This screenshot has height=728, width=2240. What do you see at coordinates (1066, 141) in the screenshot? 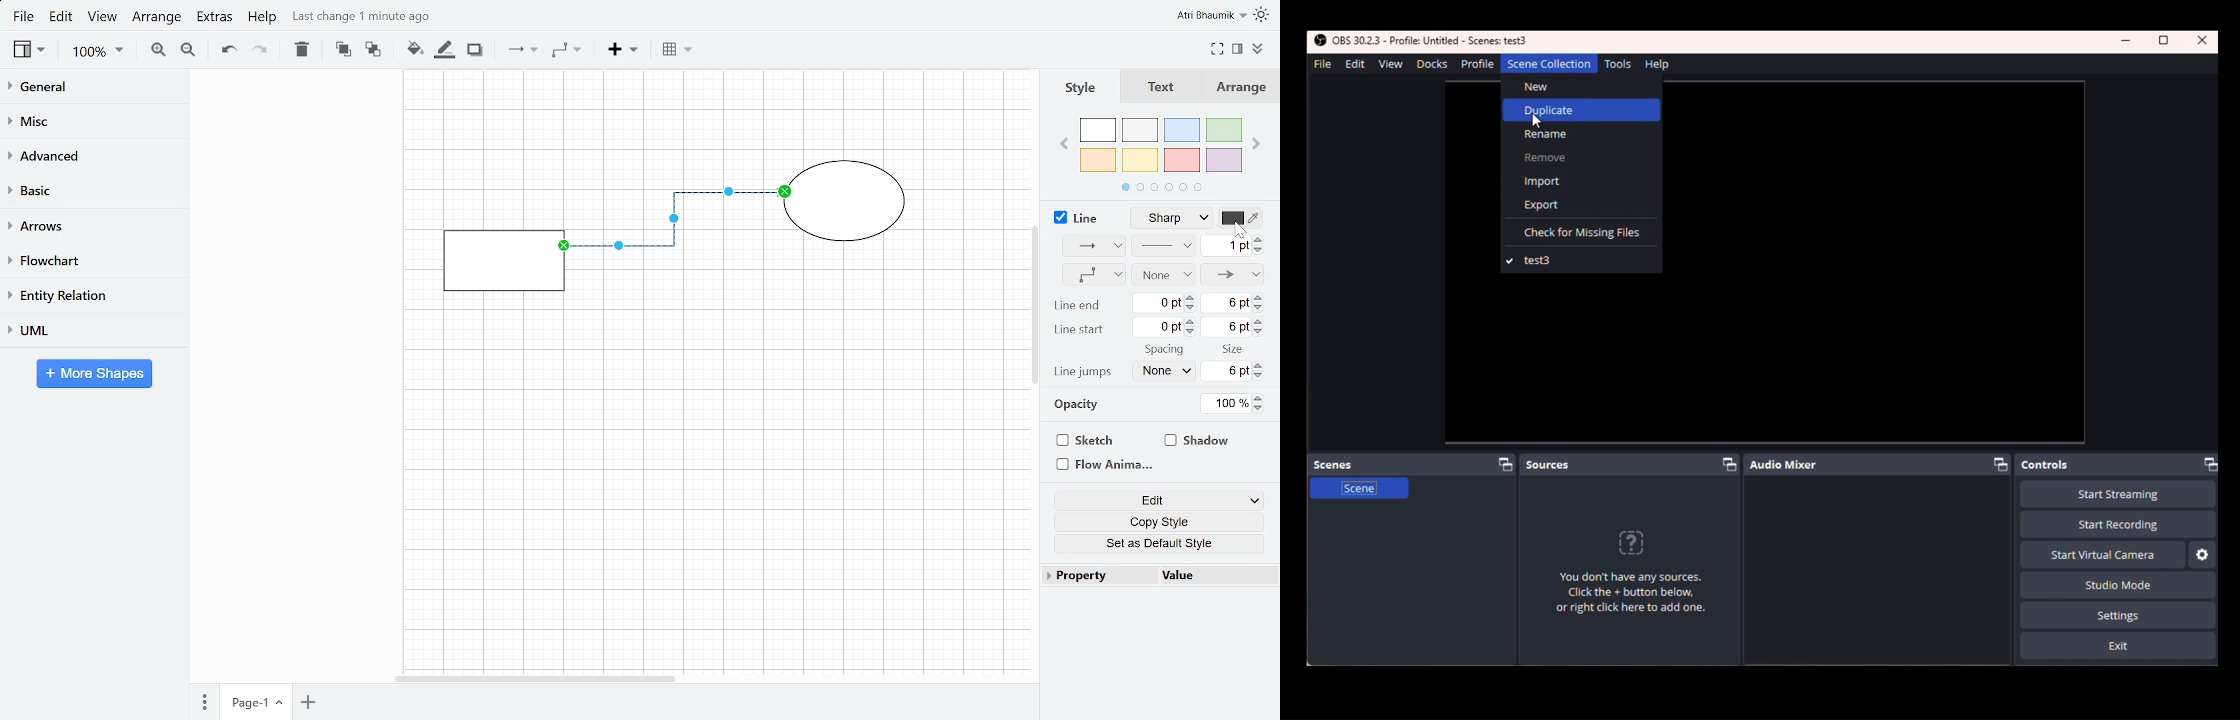
I see `Previous` at bounding box center [1066, 141].